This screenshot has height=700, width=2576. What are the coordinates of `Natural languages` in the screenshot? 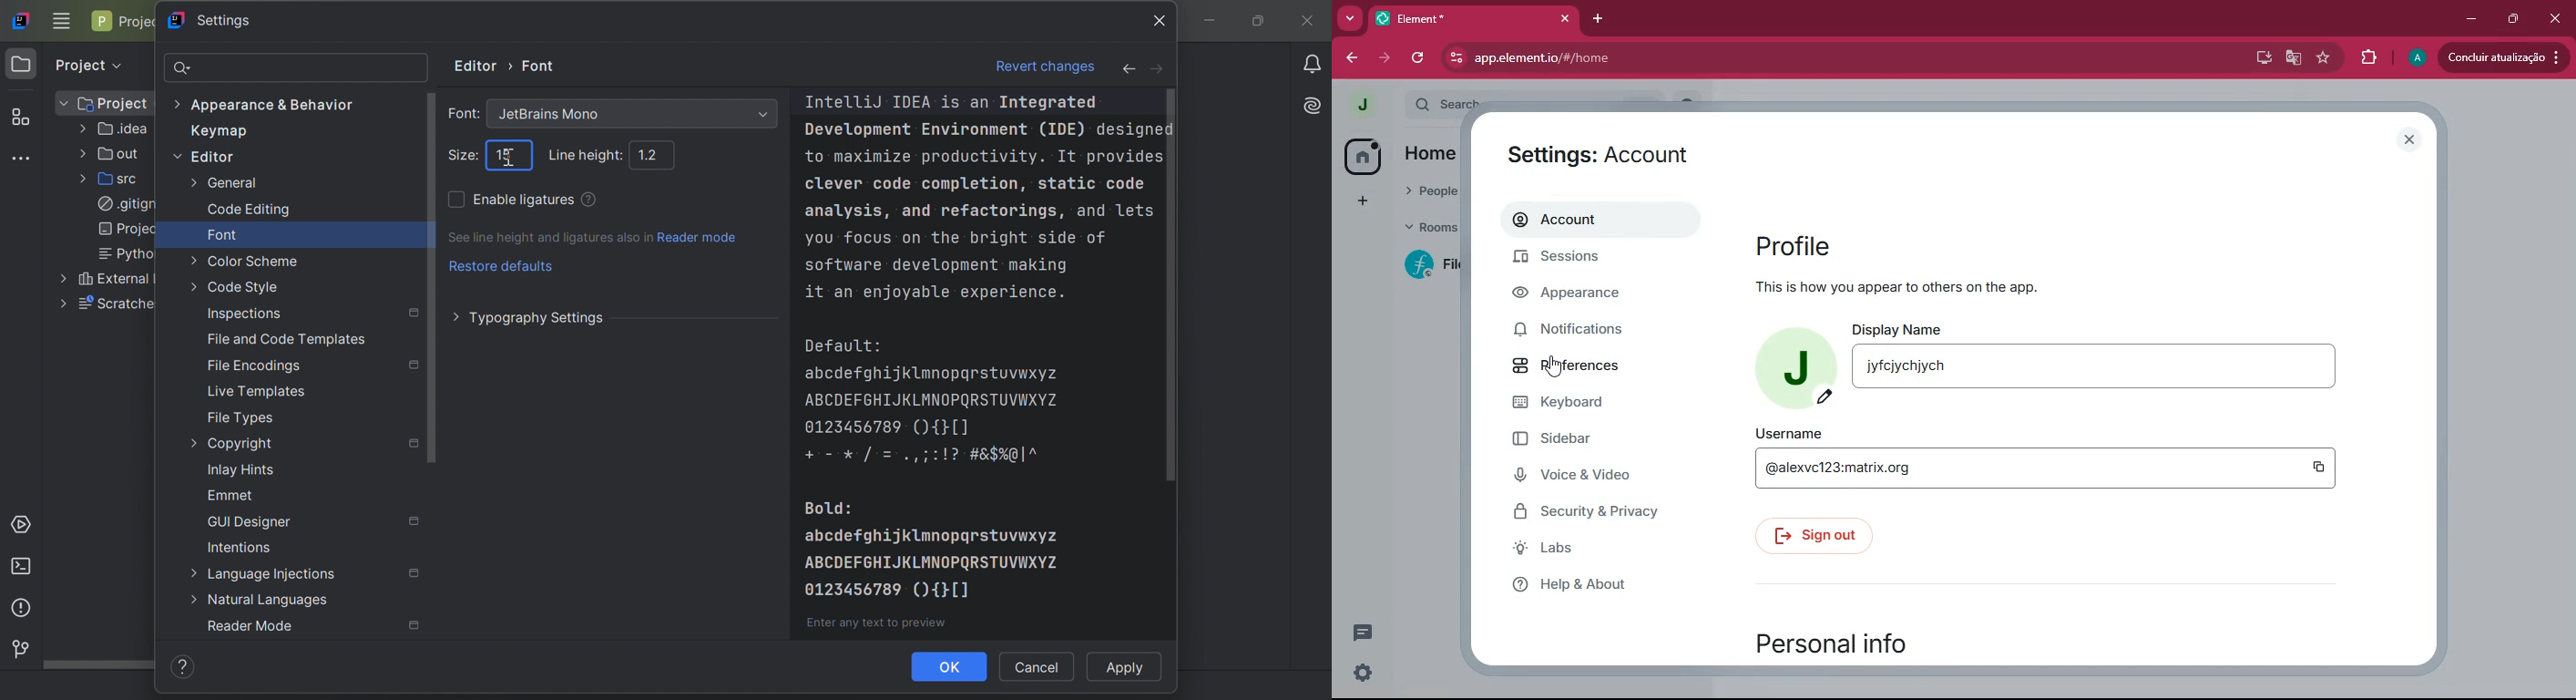 It's located at (260, 601).